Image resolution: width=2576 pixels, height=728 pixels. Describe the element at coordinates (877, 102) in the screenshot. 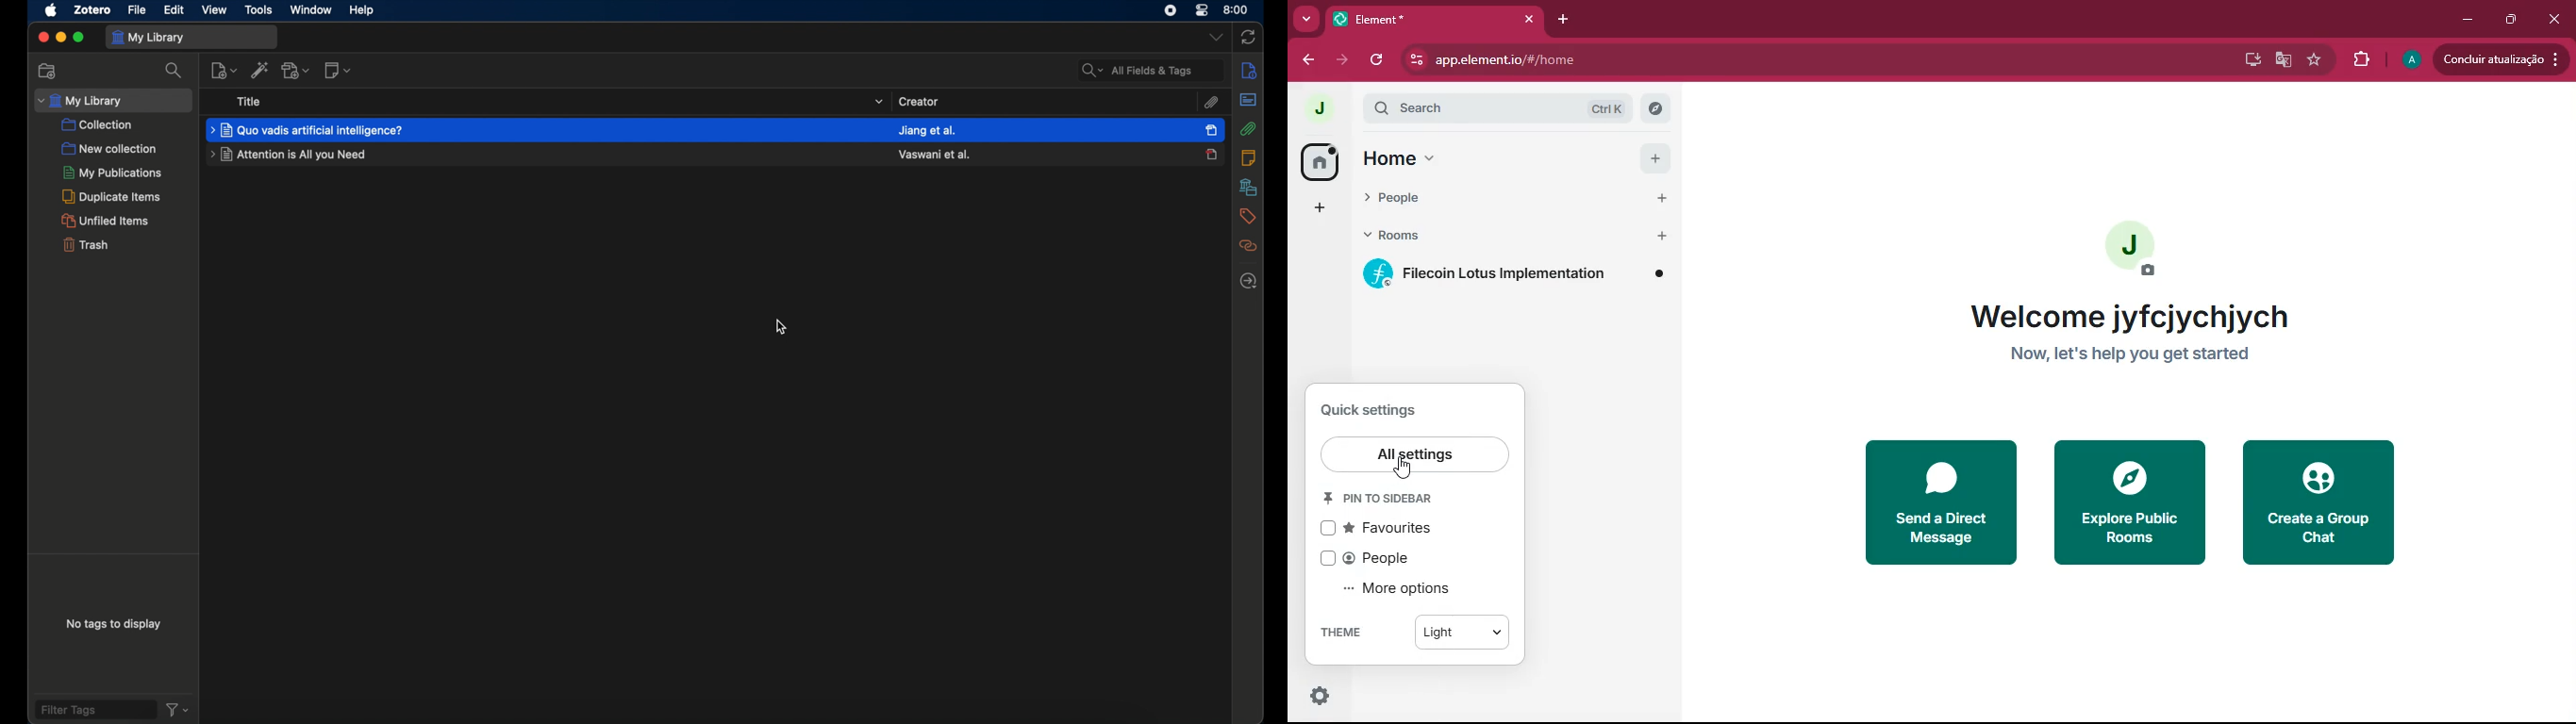

I see `title dropdown menu` at that location.